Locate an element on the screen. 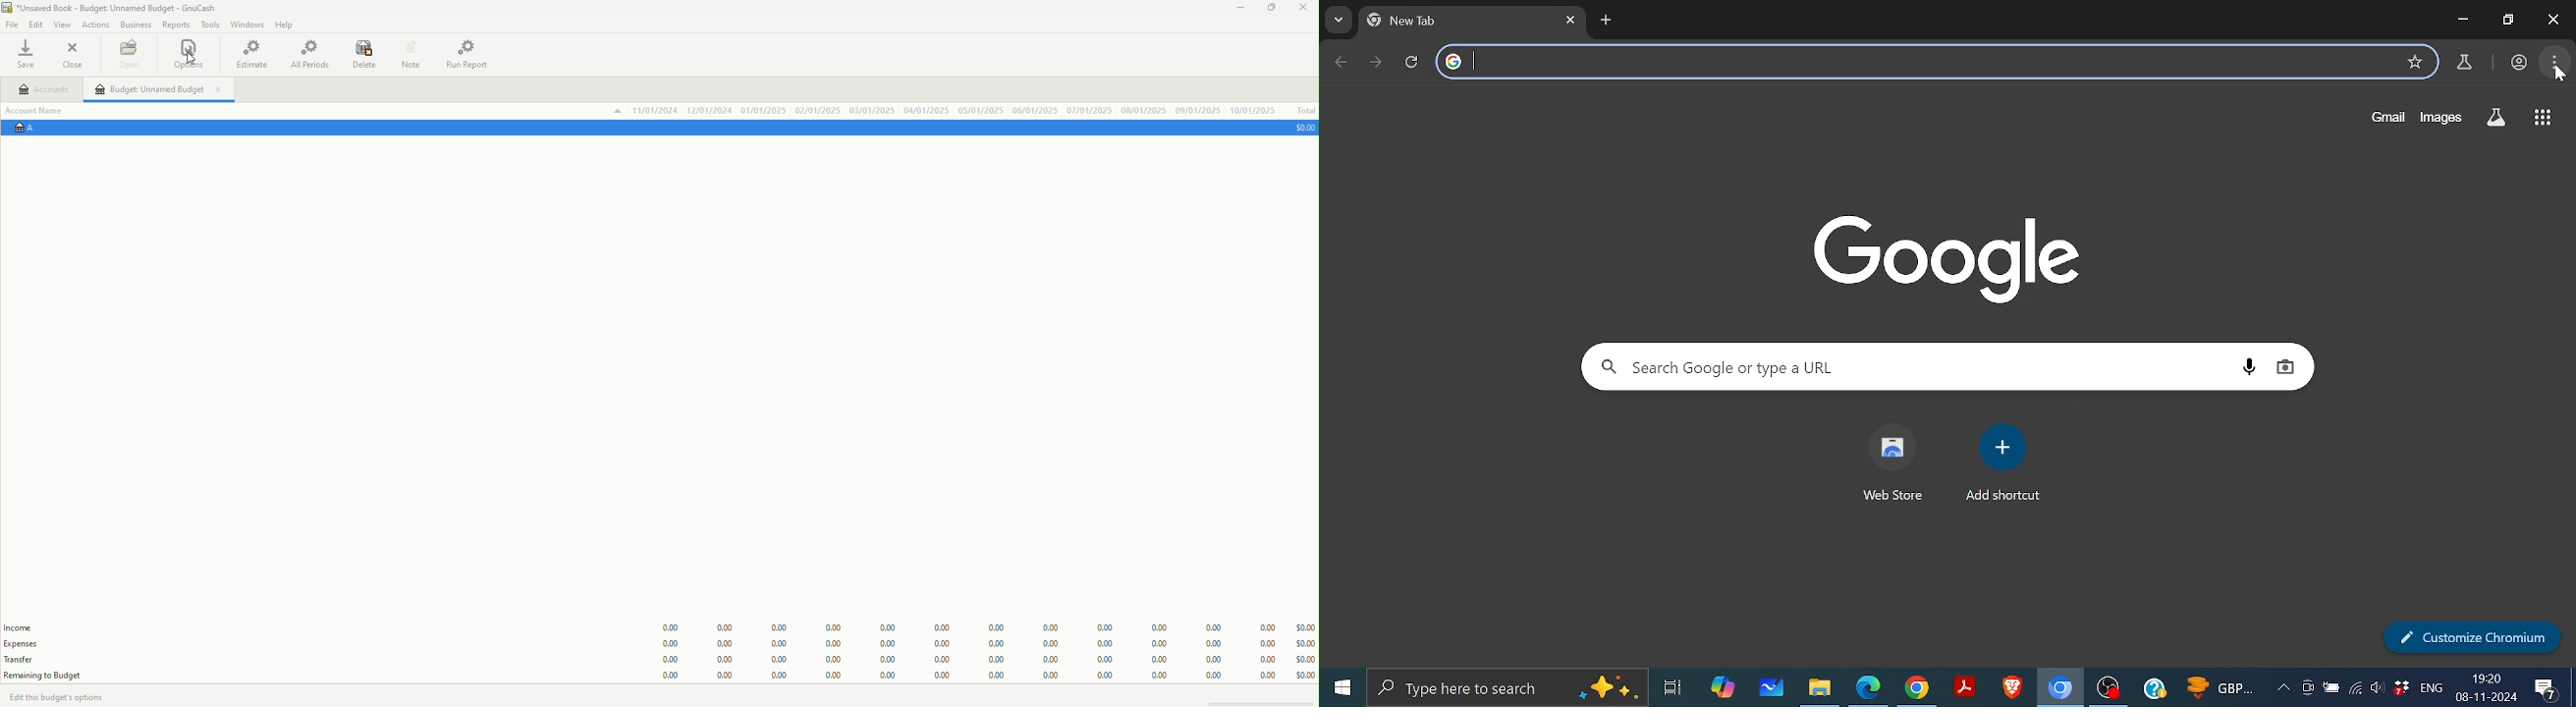 Image resolution: width=2576 pixels, height=728 pixels. Account Name is located at coordinates (40, 109).